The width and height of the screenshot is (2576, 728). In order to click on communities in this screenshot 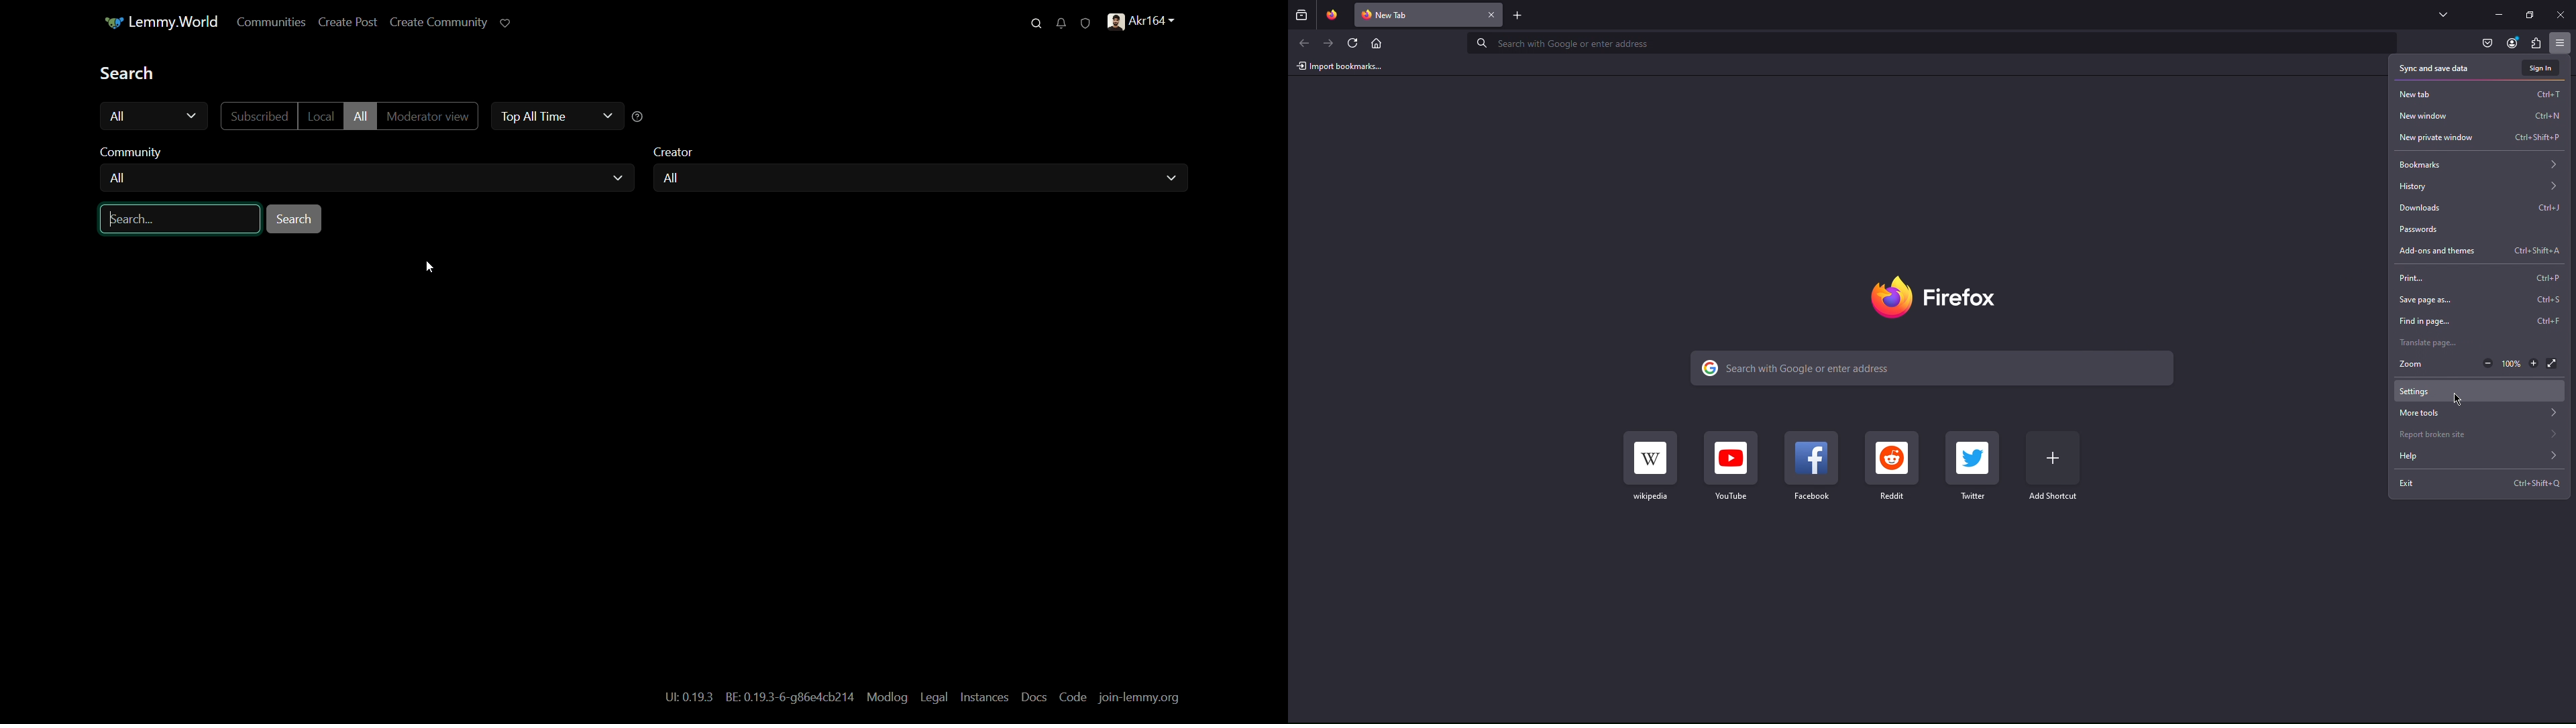, I will do `click(272, 23)`.